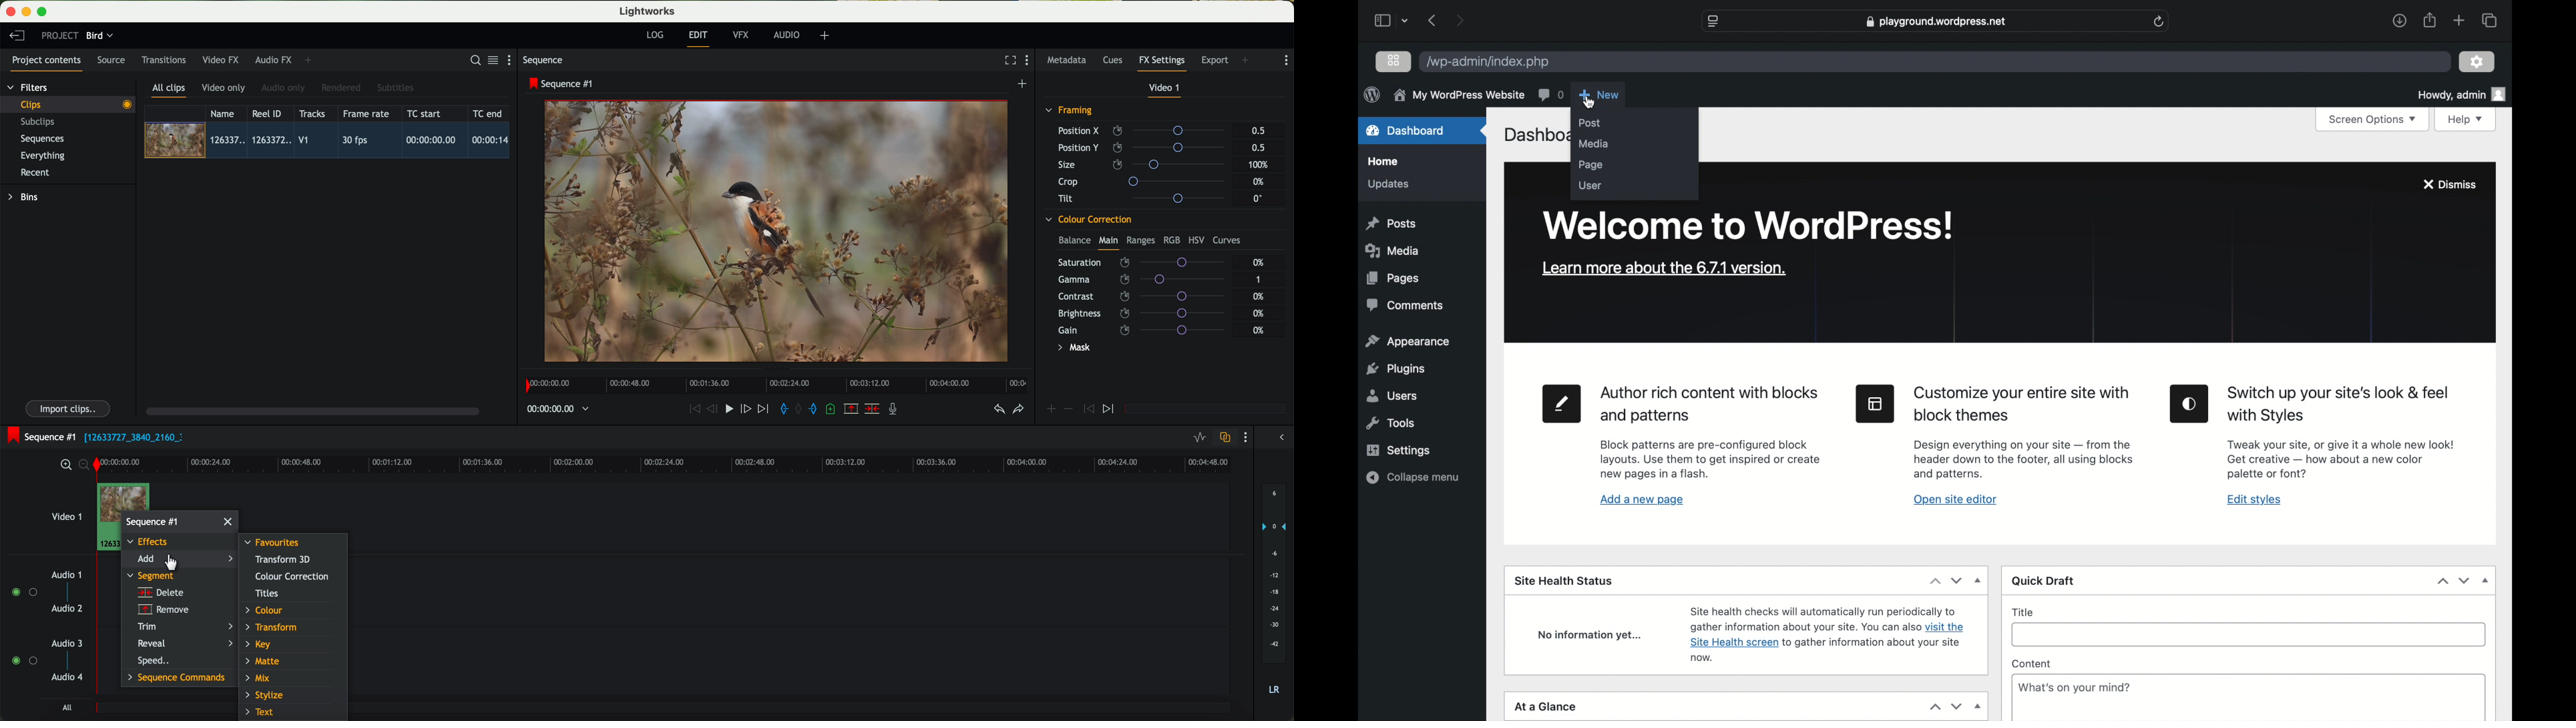  What do you see at coordinates (1413, 477) in the screenshot?
I see `collapse menu` at bounding box center [1413, 477].